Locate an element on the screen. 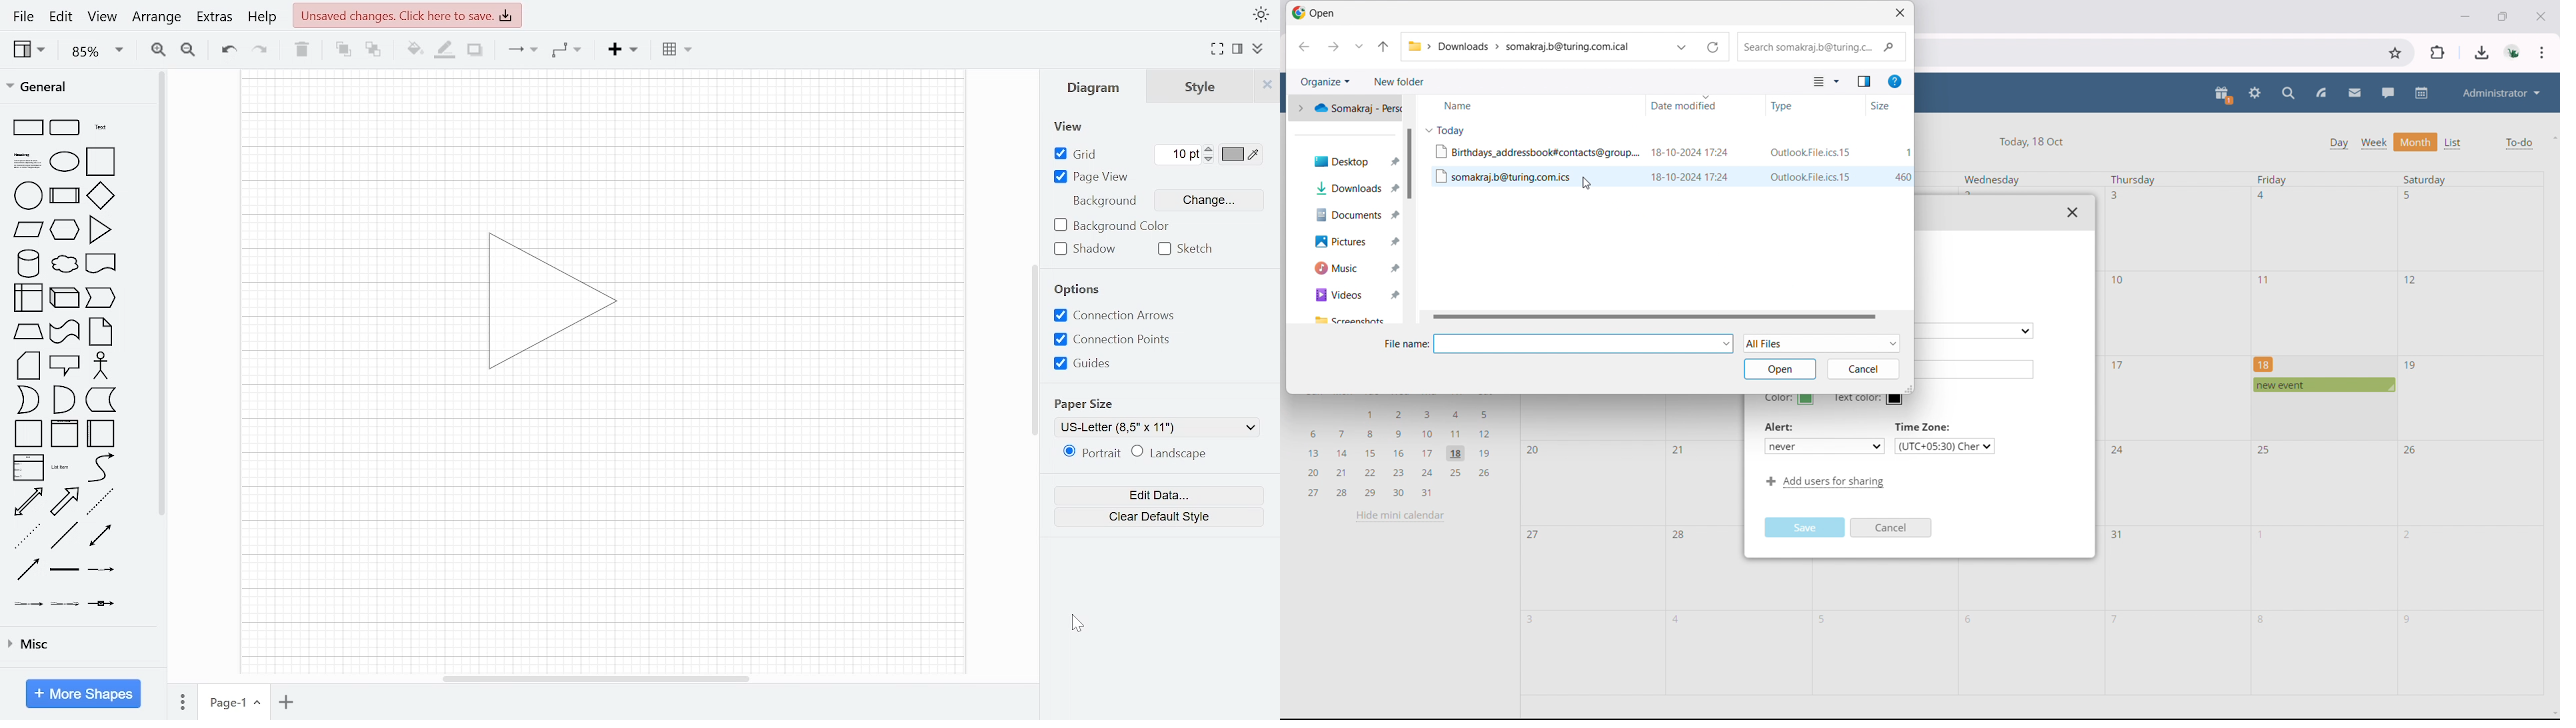  20 is located at coordinates (1535, 451).